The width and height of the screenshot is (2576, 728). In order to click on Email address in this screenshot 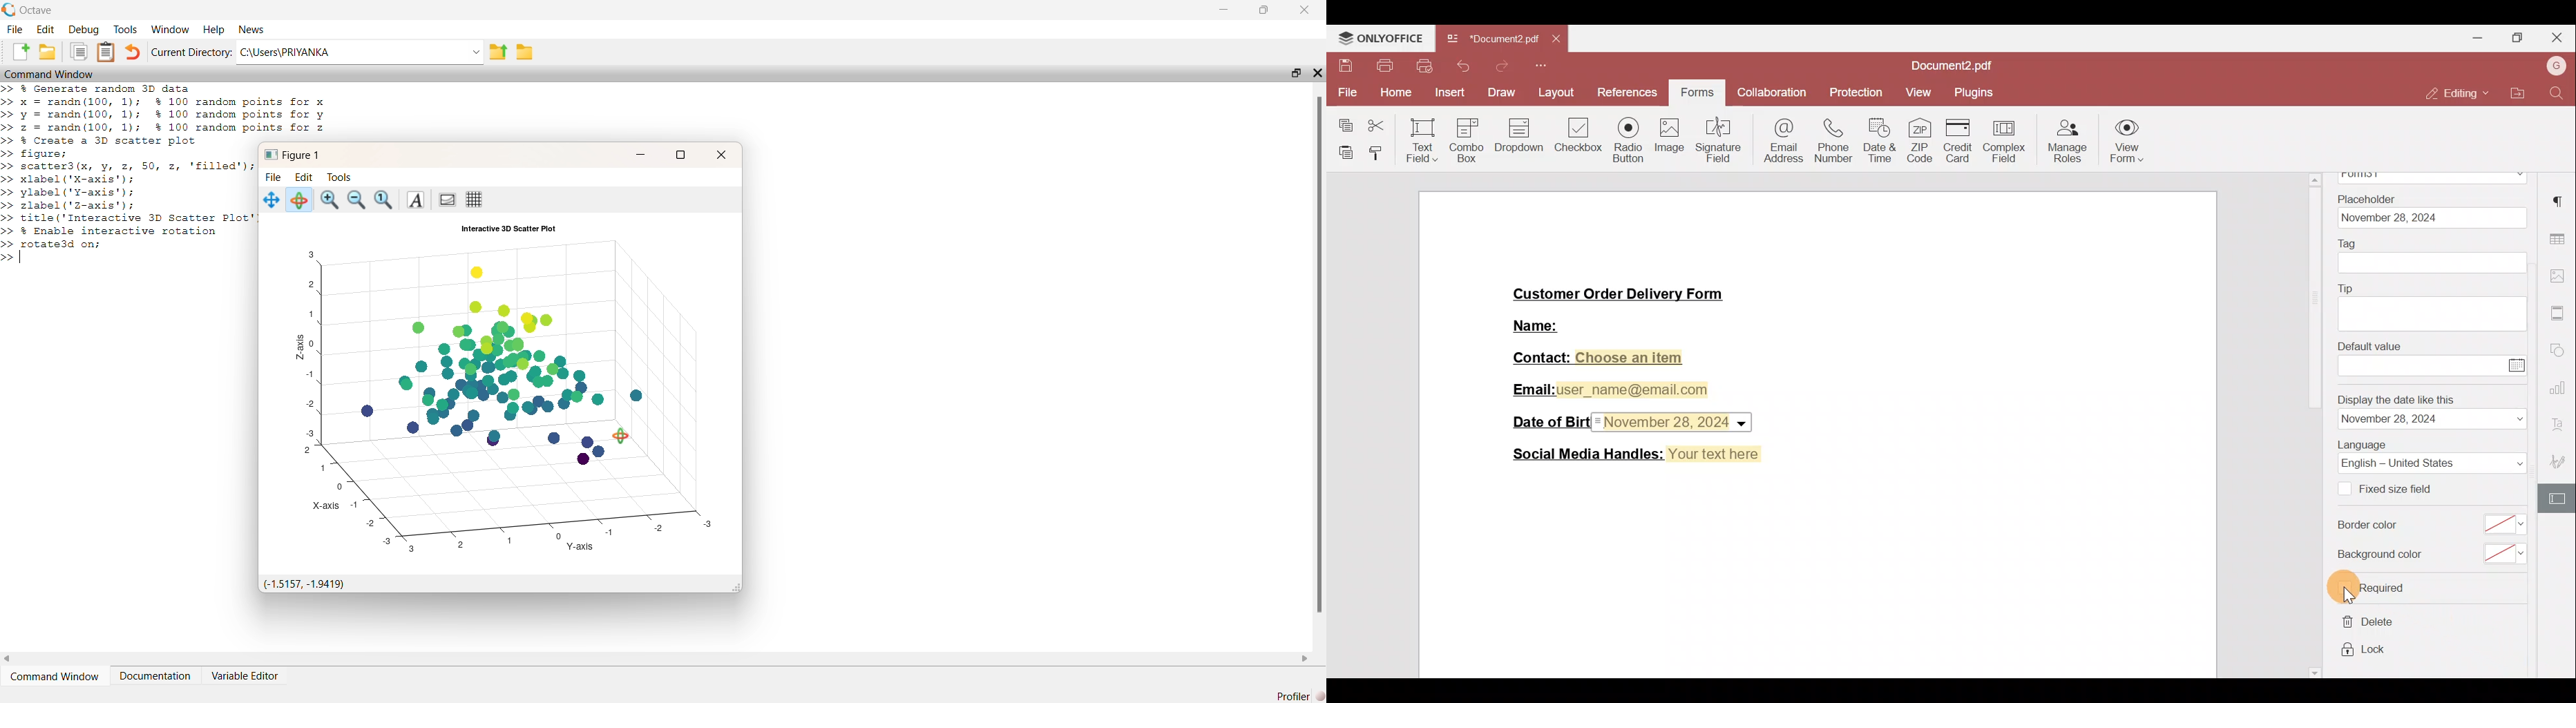, I will do `click(1782, 139)`.